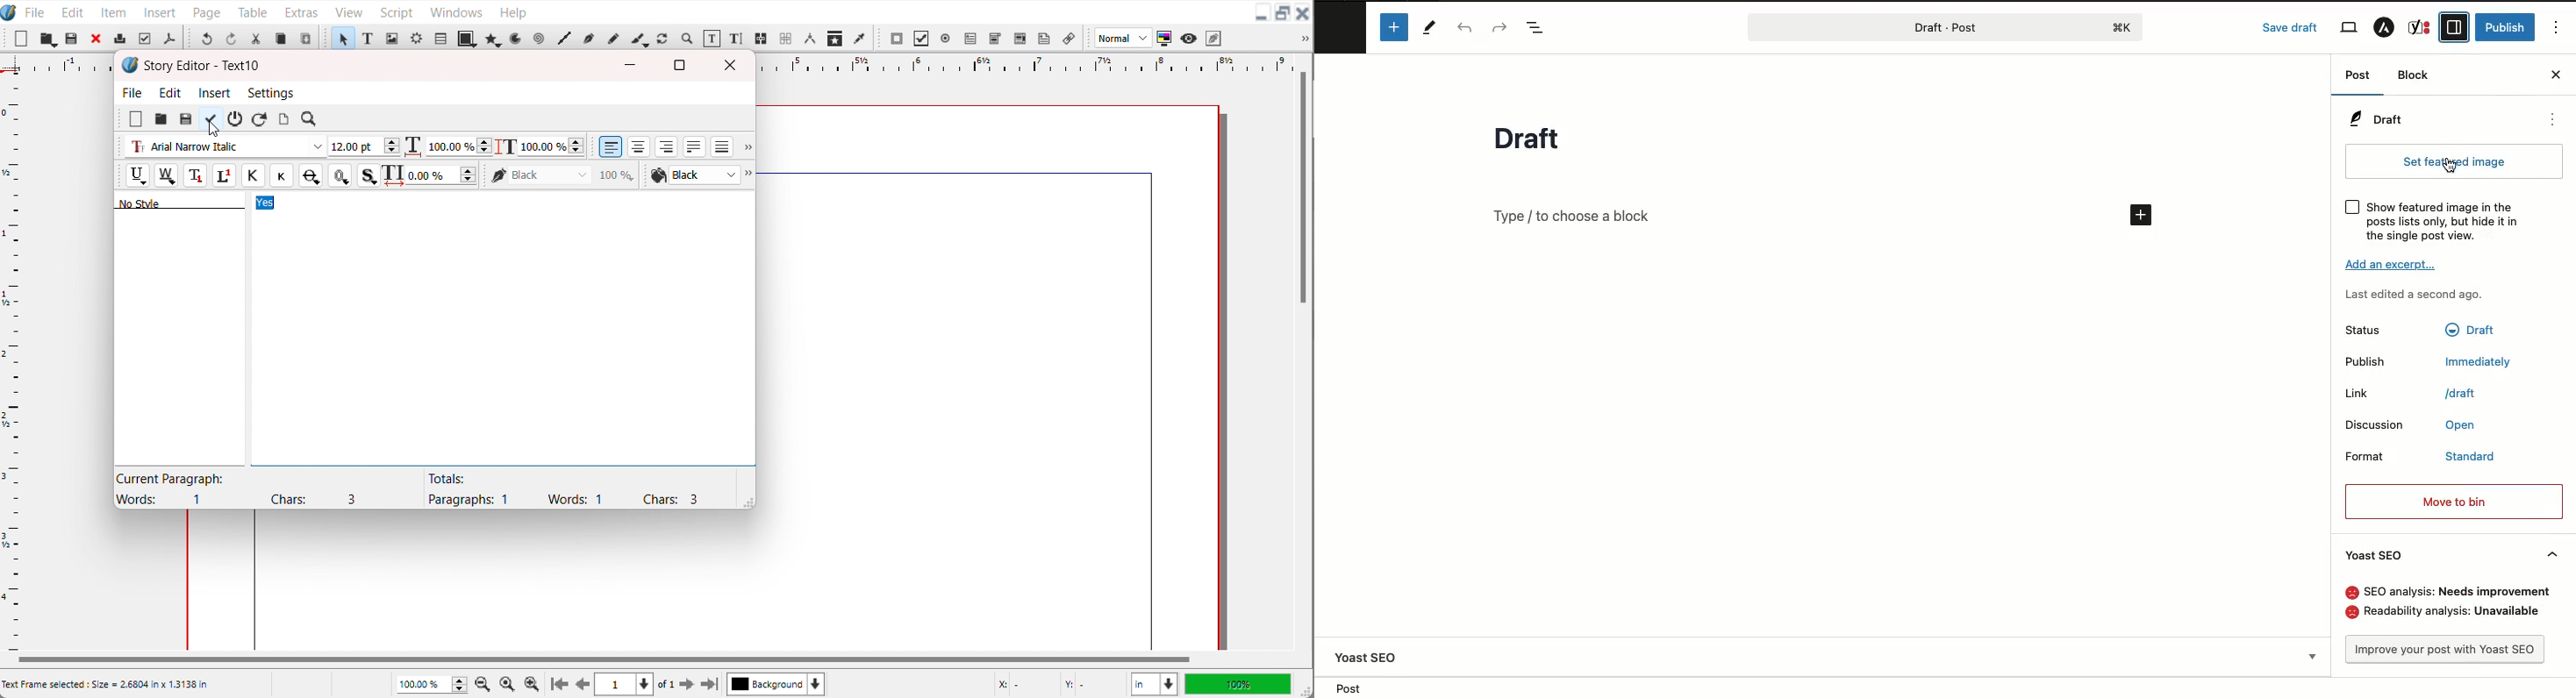 The image size is (2576, 700). Describe the element at coordinates (517, 38) in the screenshot. I see `Arc` at that location.